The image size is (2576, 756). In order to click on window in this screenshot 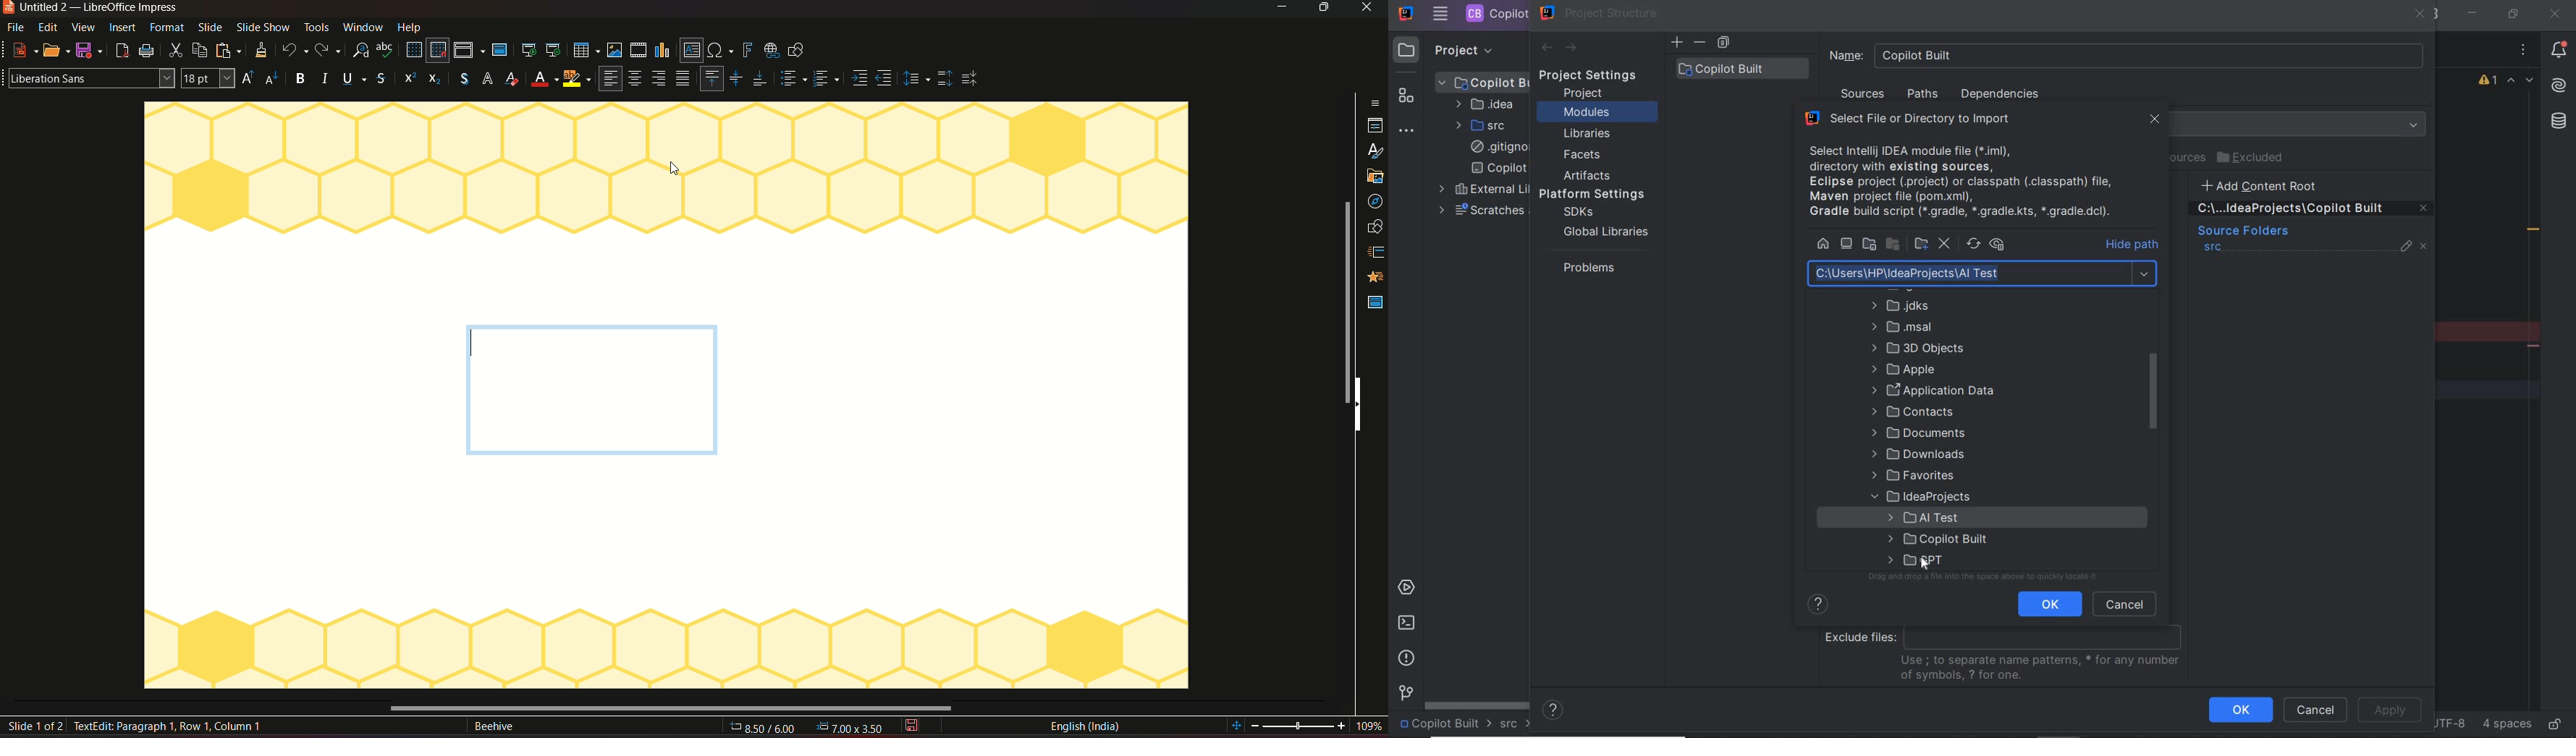, I will do `click(363, 27)`.